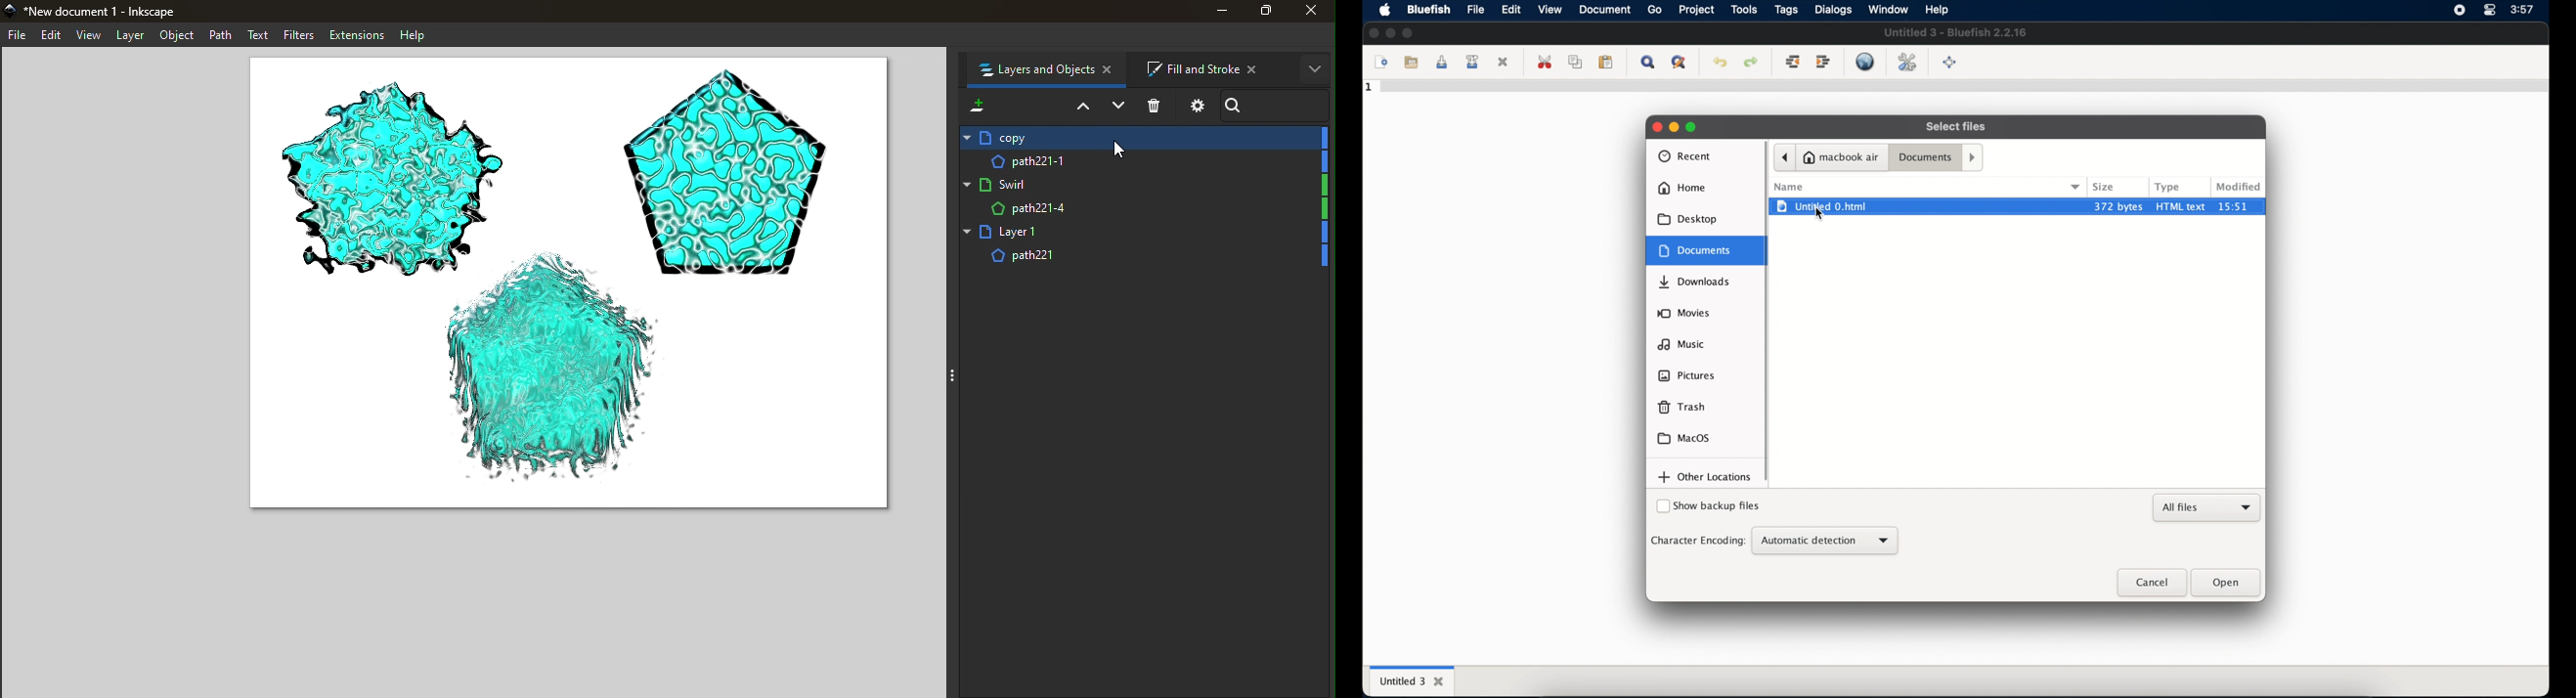  I want to click on html text, so click(2181, 206).